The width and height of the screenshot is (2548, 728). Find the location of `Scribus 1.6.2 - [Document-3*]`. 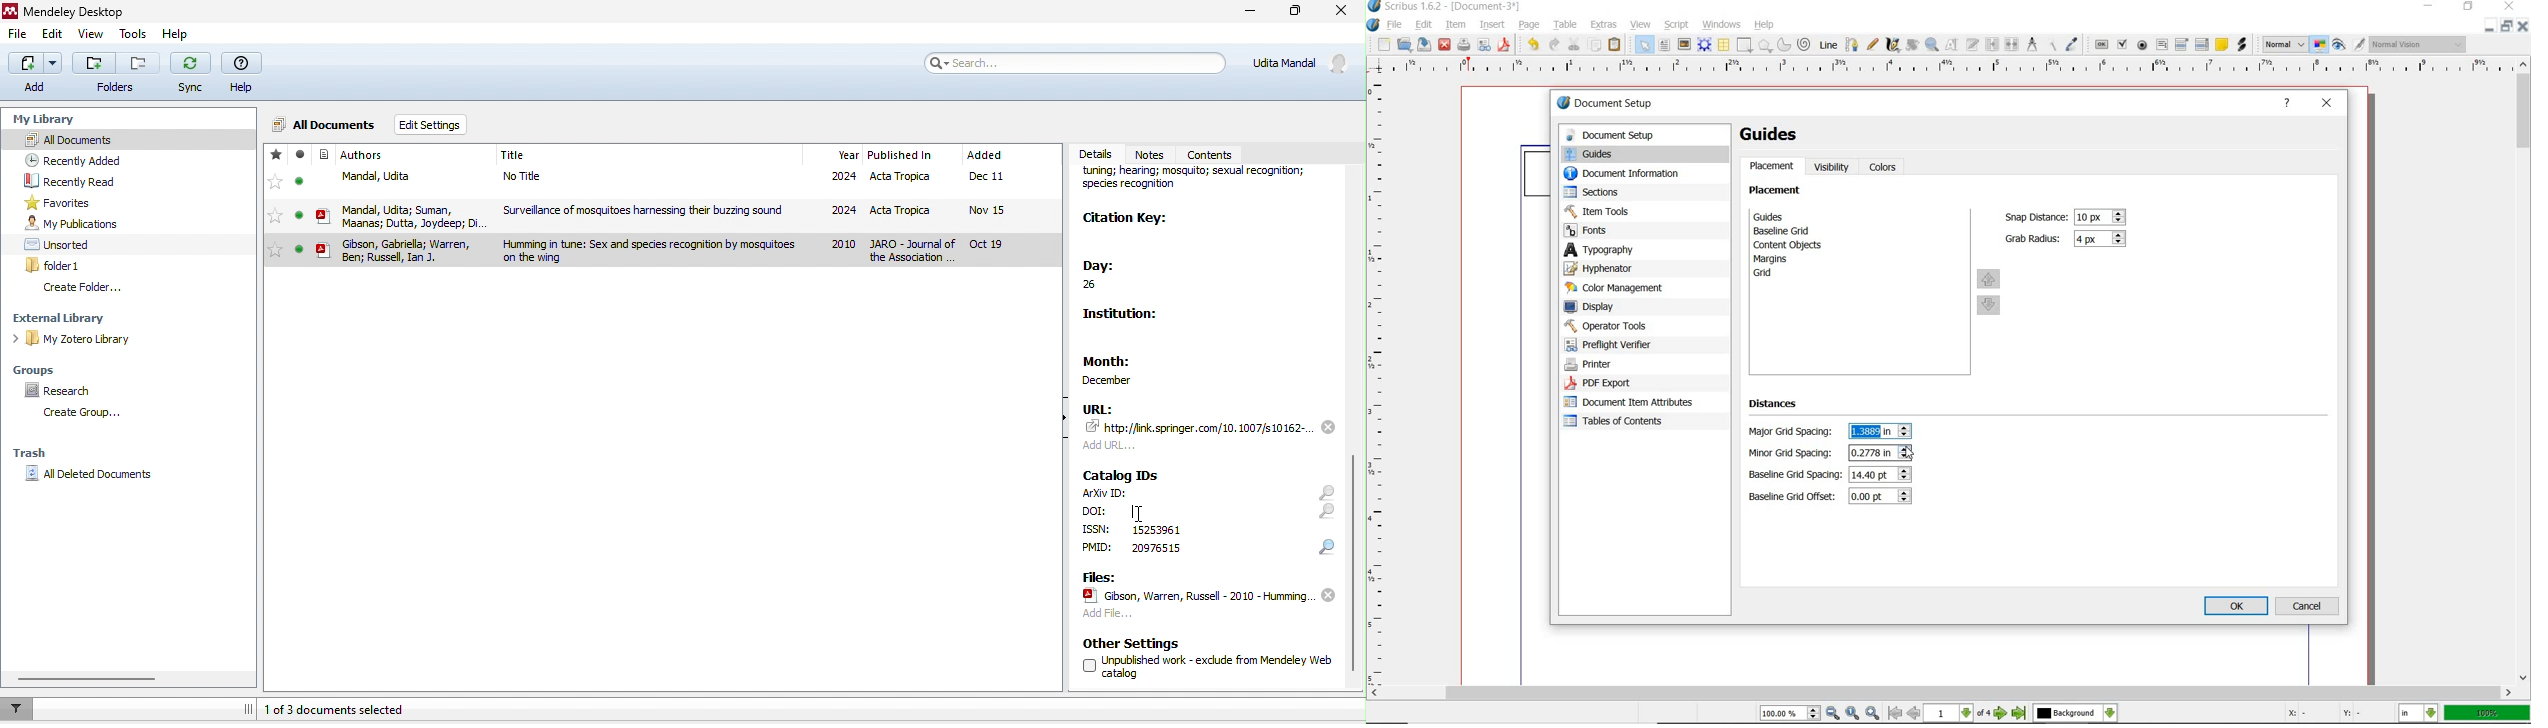

Scribus 1.6.2 - [Document-3*] is located at coordinates (1444, 7).